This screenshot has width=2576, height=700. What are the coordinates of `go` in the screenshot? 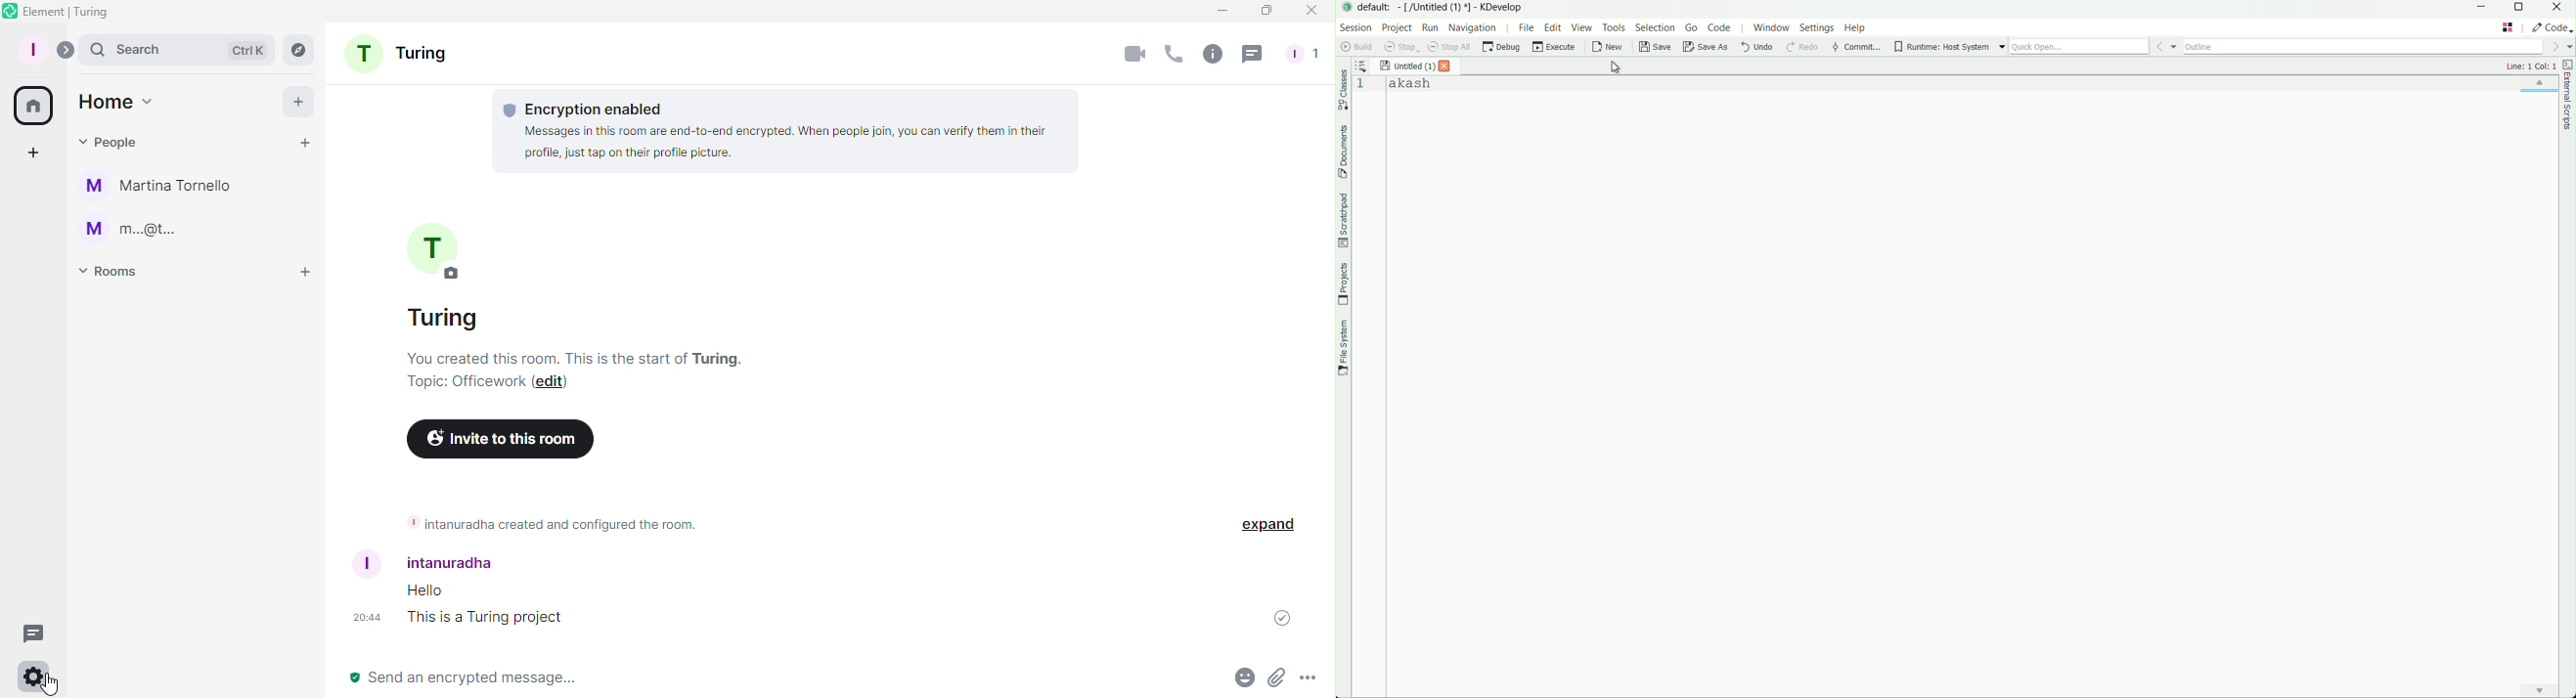 It's located at (1692, 28).